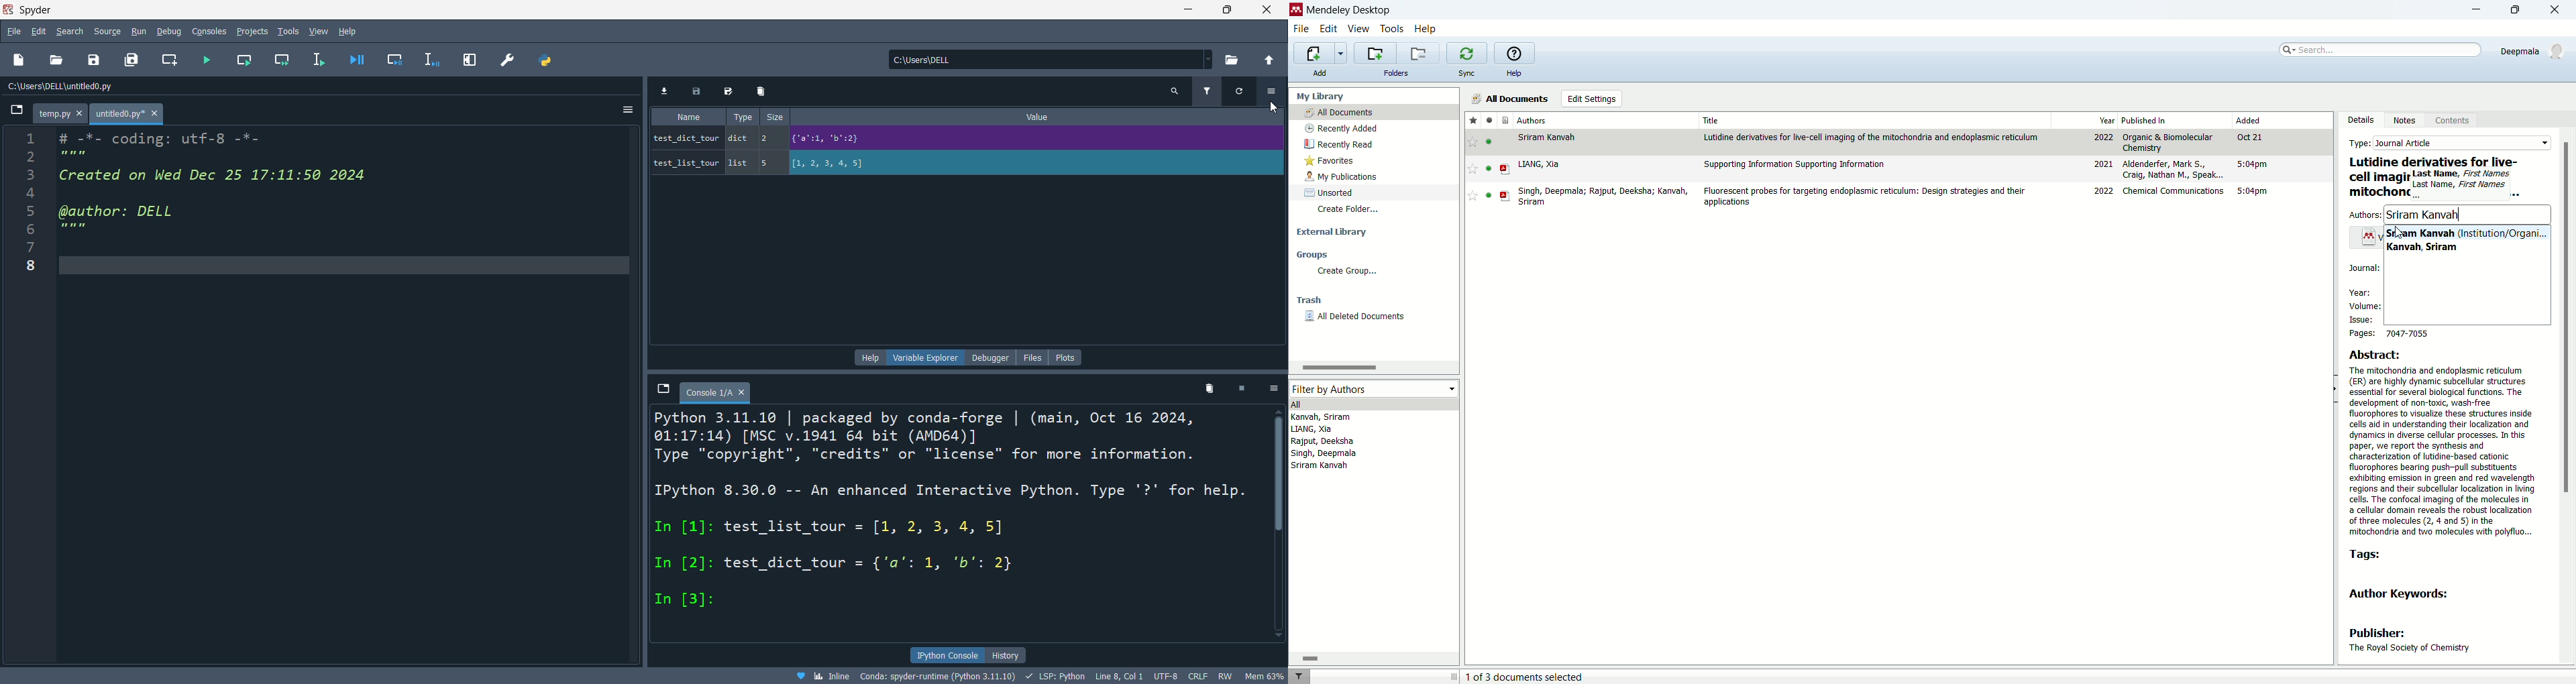 The height and width of the screenshot is (700, 2576). I want to click on open directory, so click(1231, 62).